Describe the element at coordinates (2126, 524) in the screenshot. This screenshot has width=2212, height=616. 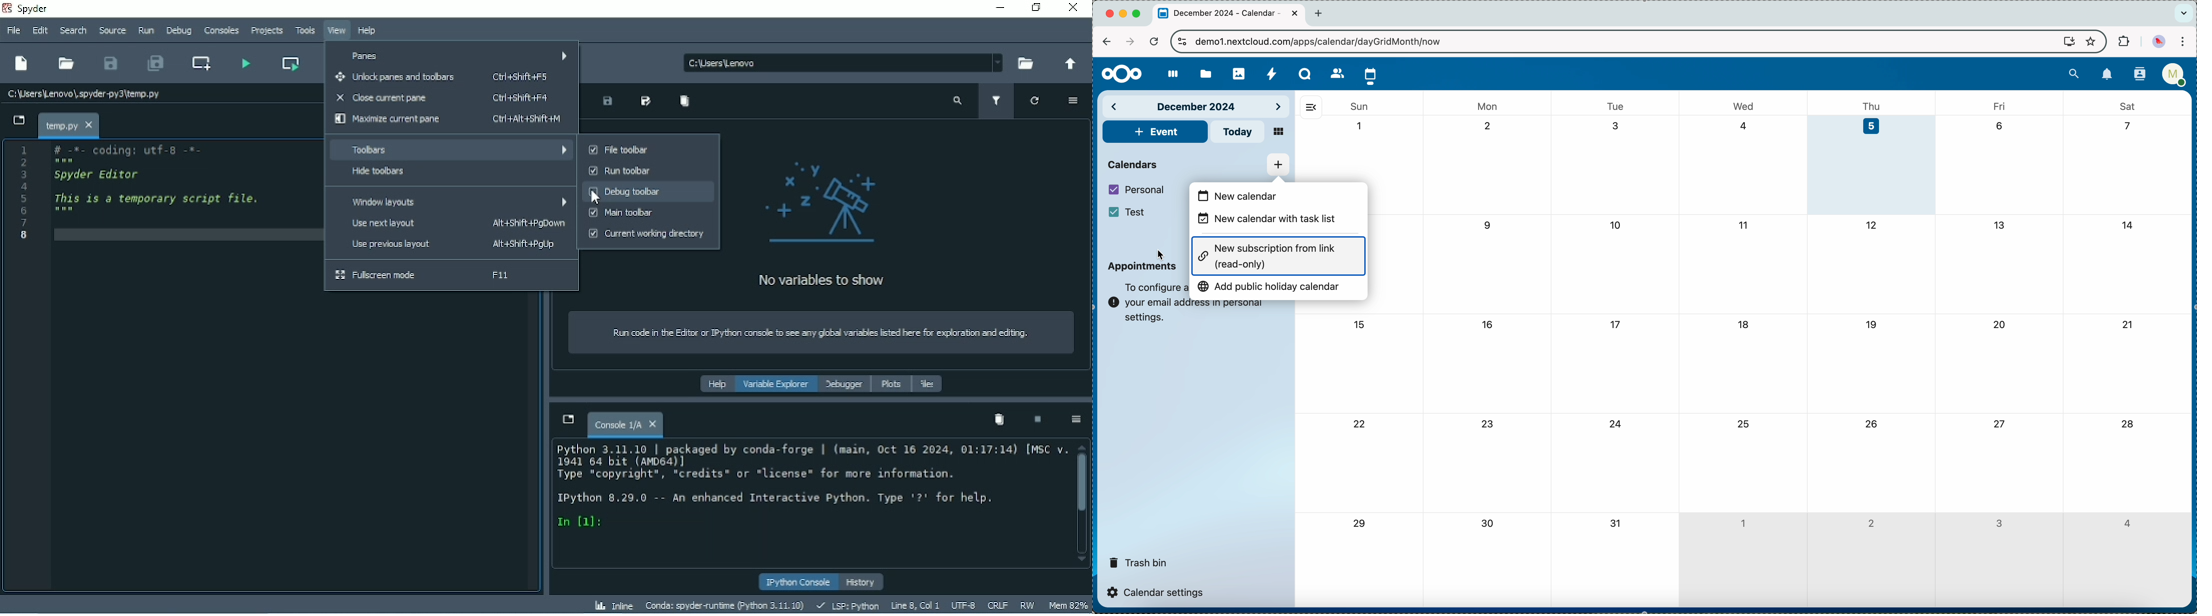
I see `4` at that location.